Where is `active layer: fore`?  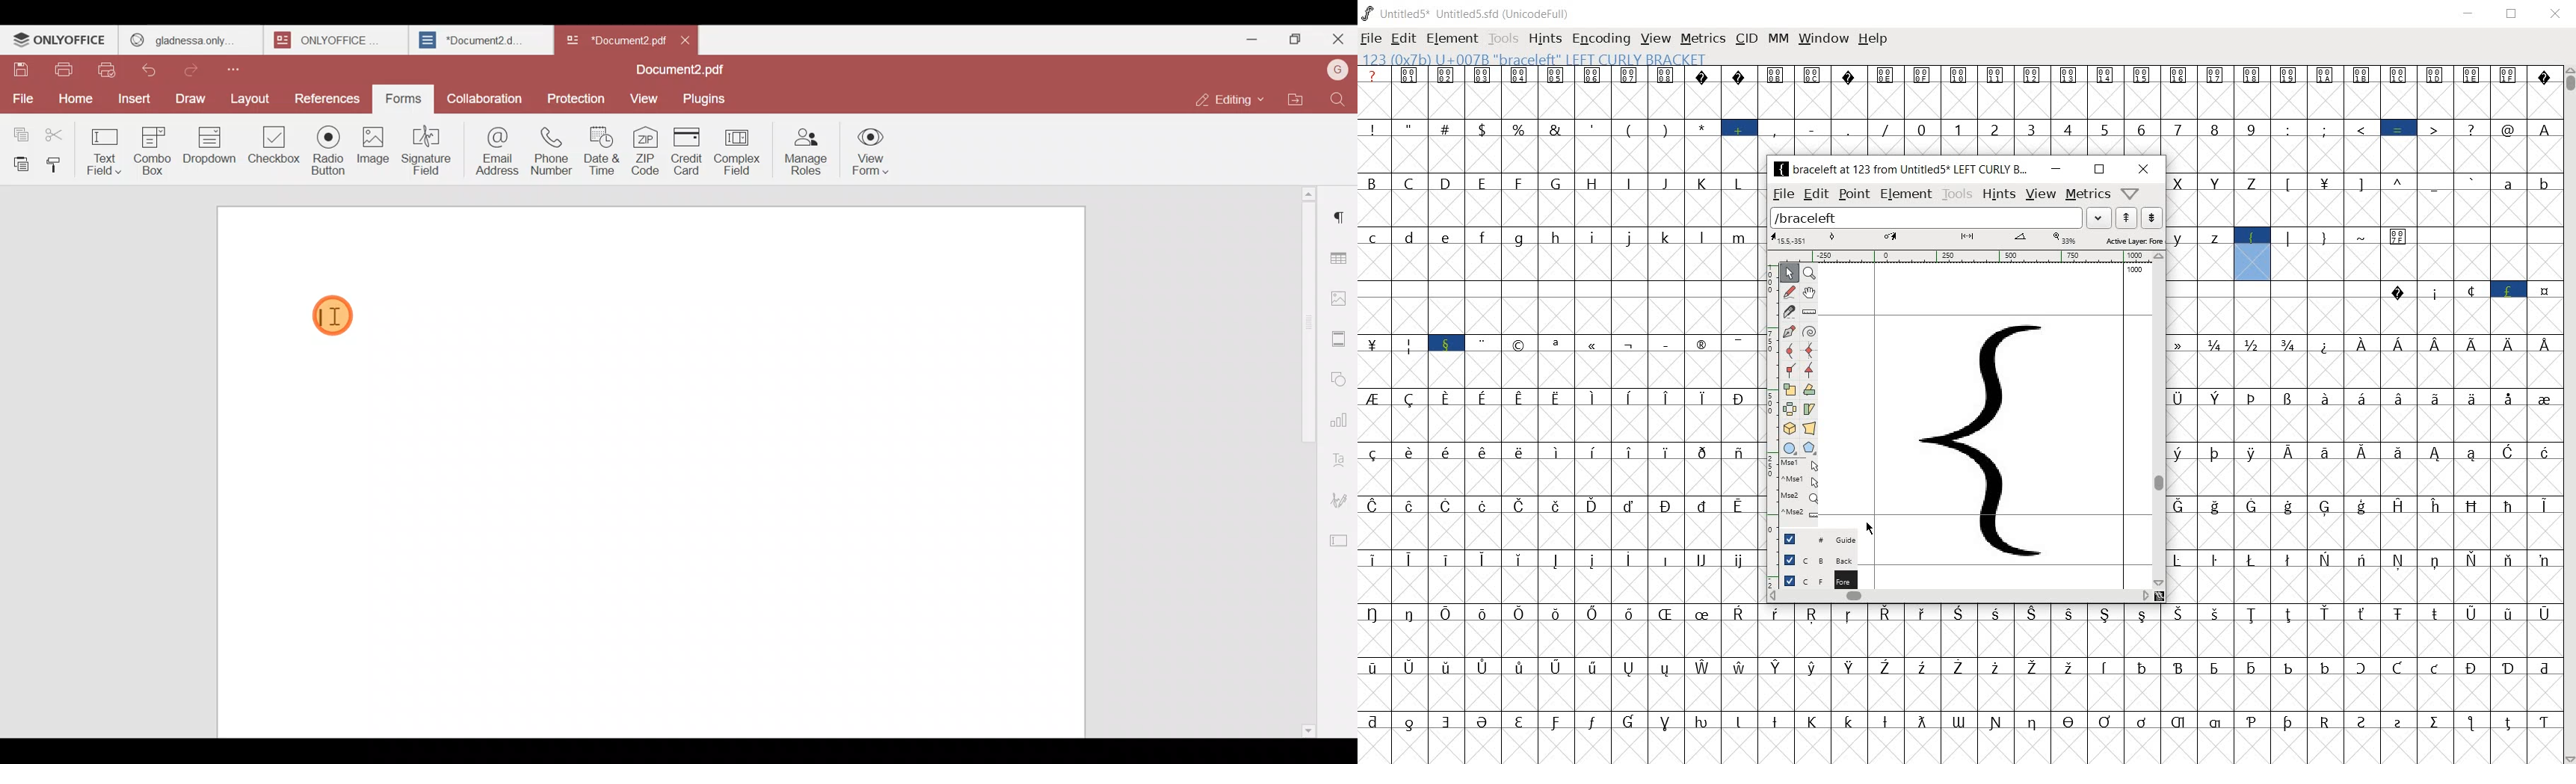 active layer: fore is located at coordinates (1967, 238).